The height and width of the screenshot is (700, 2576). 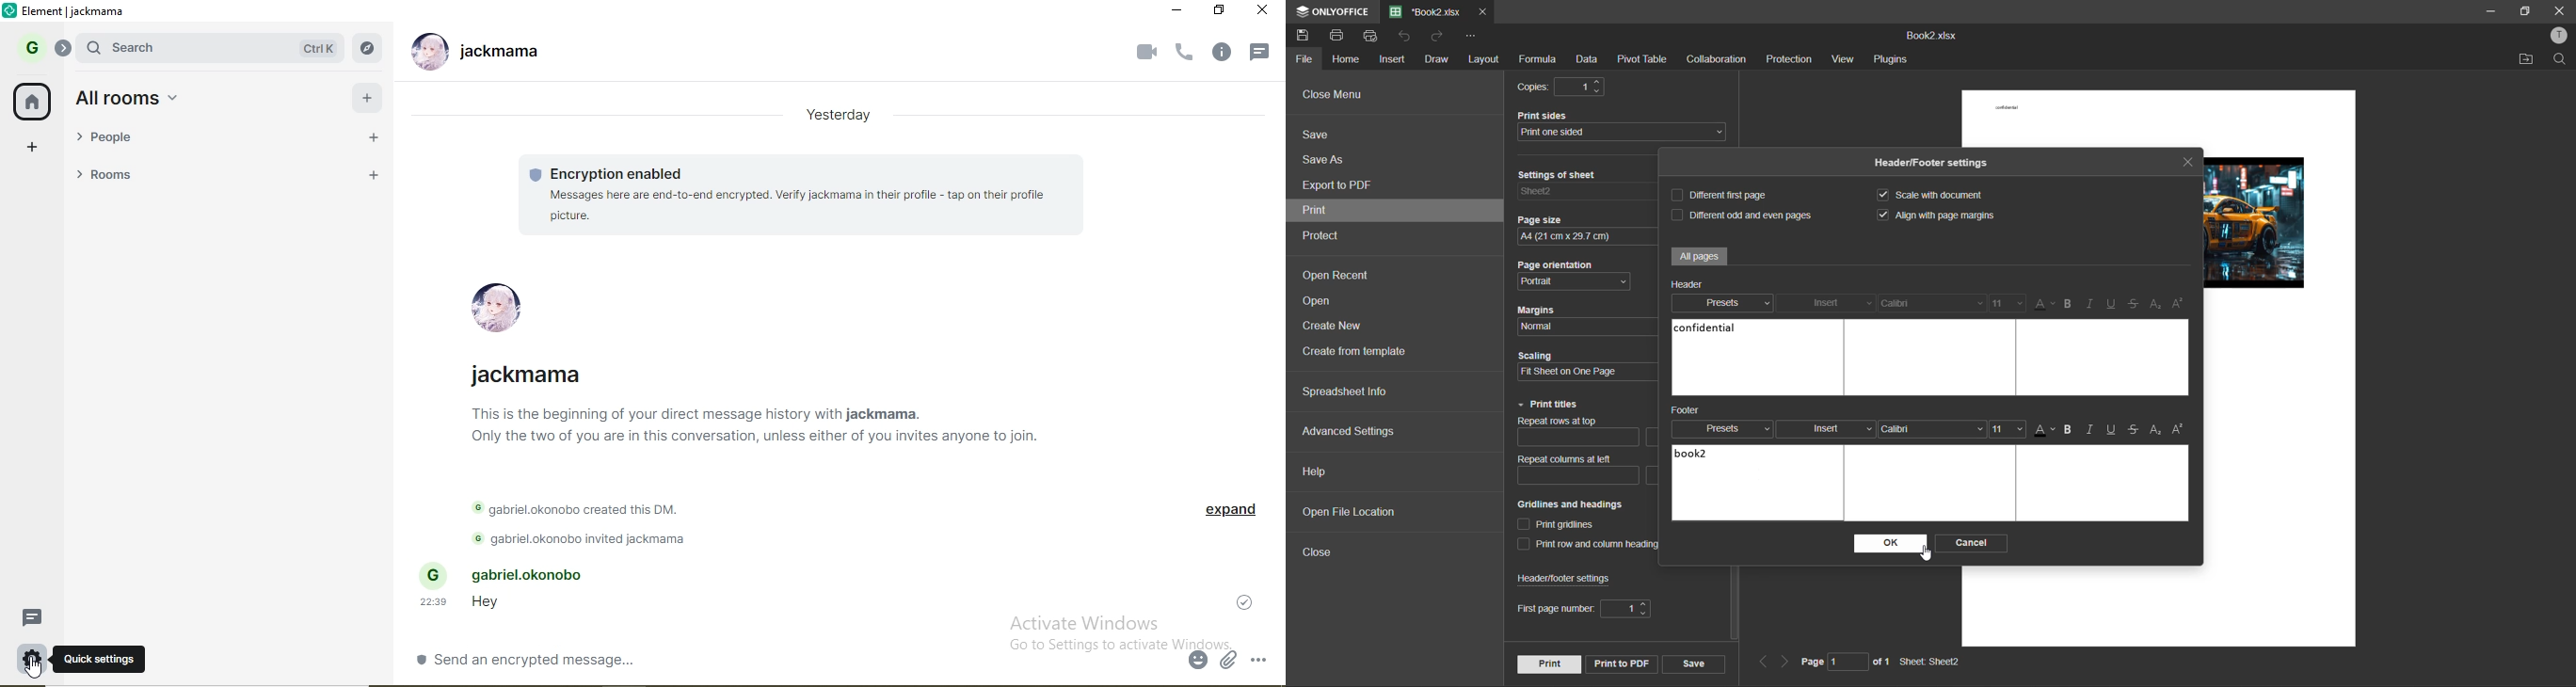 What do you see at coordinates (586, 508) in the screenshot?
I see `text 2` at bounding box center [586, 508].